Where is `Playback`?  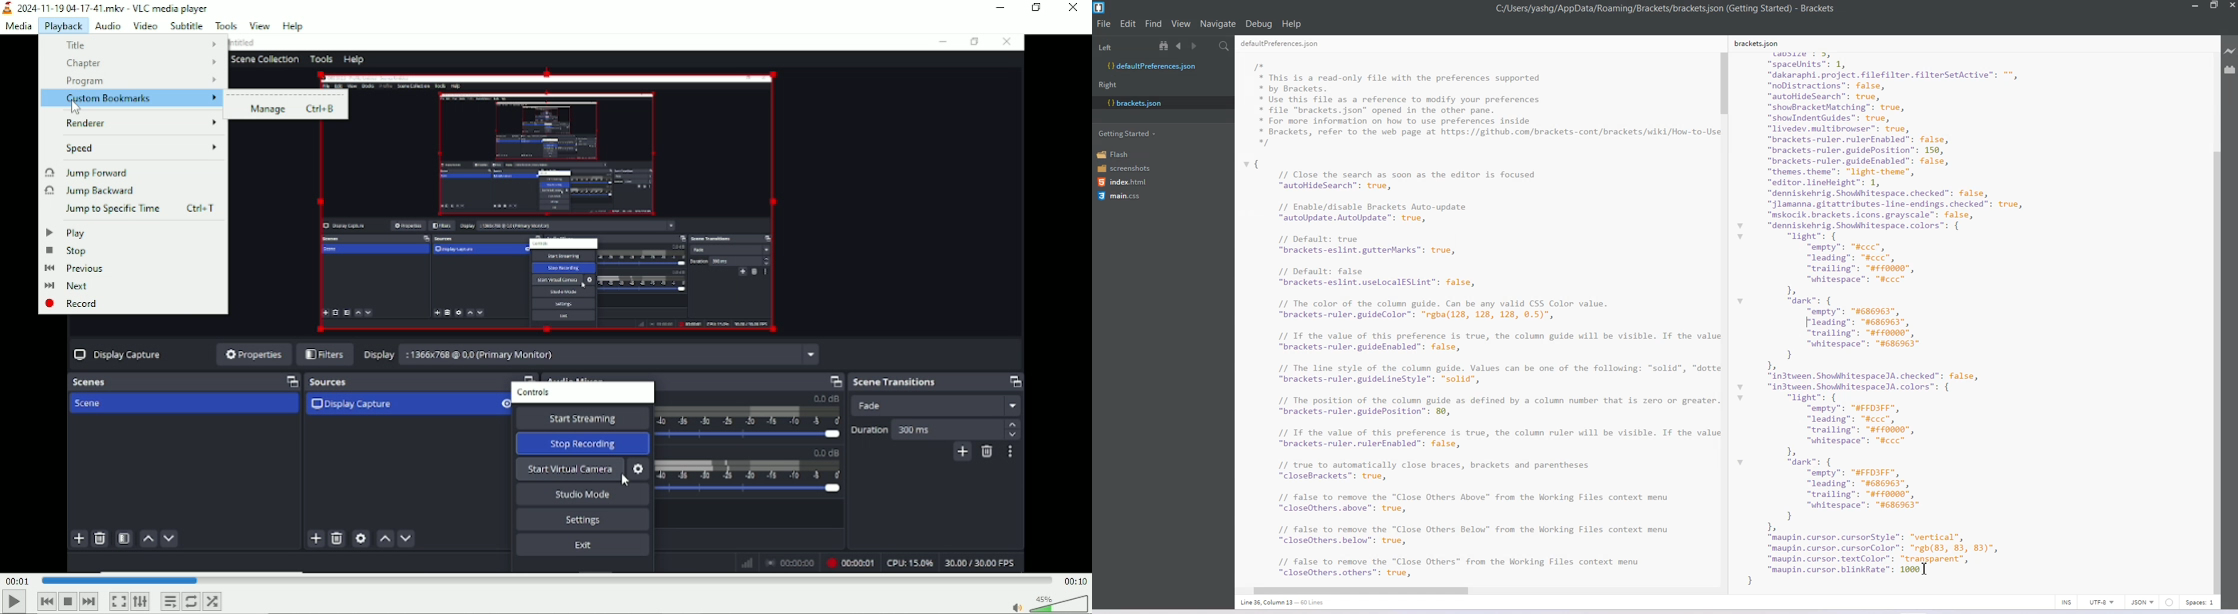 Playback is located at coordinates (64, 26).